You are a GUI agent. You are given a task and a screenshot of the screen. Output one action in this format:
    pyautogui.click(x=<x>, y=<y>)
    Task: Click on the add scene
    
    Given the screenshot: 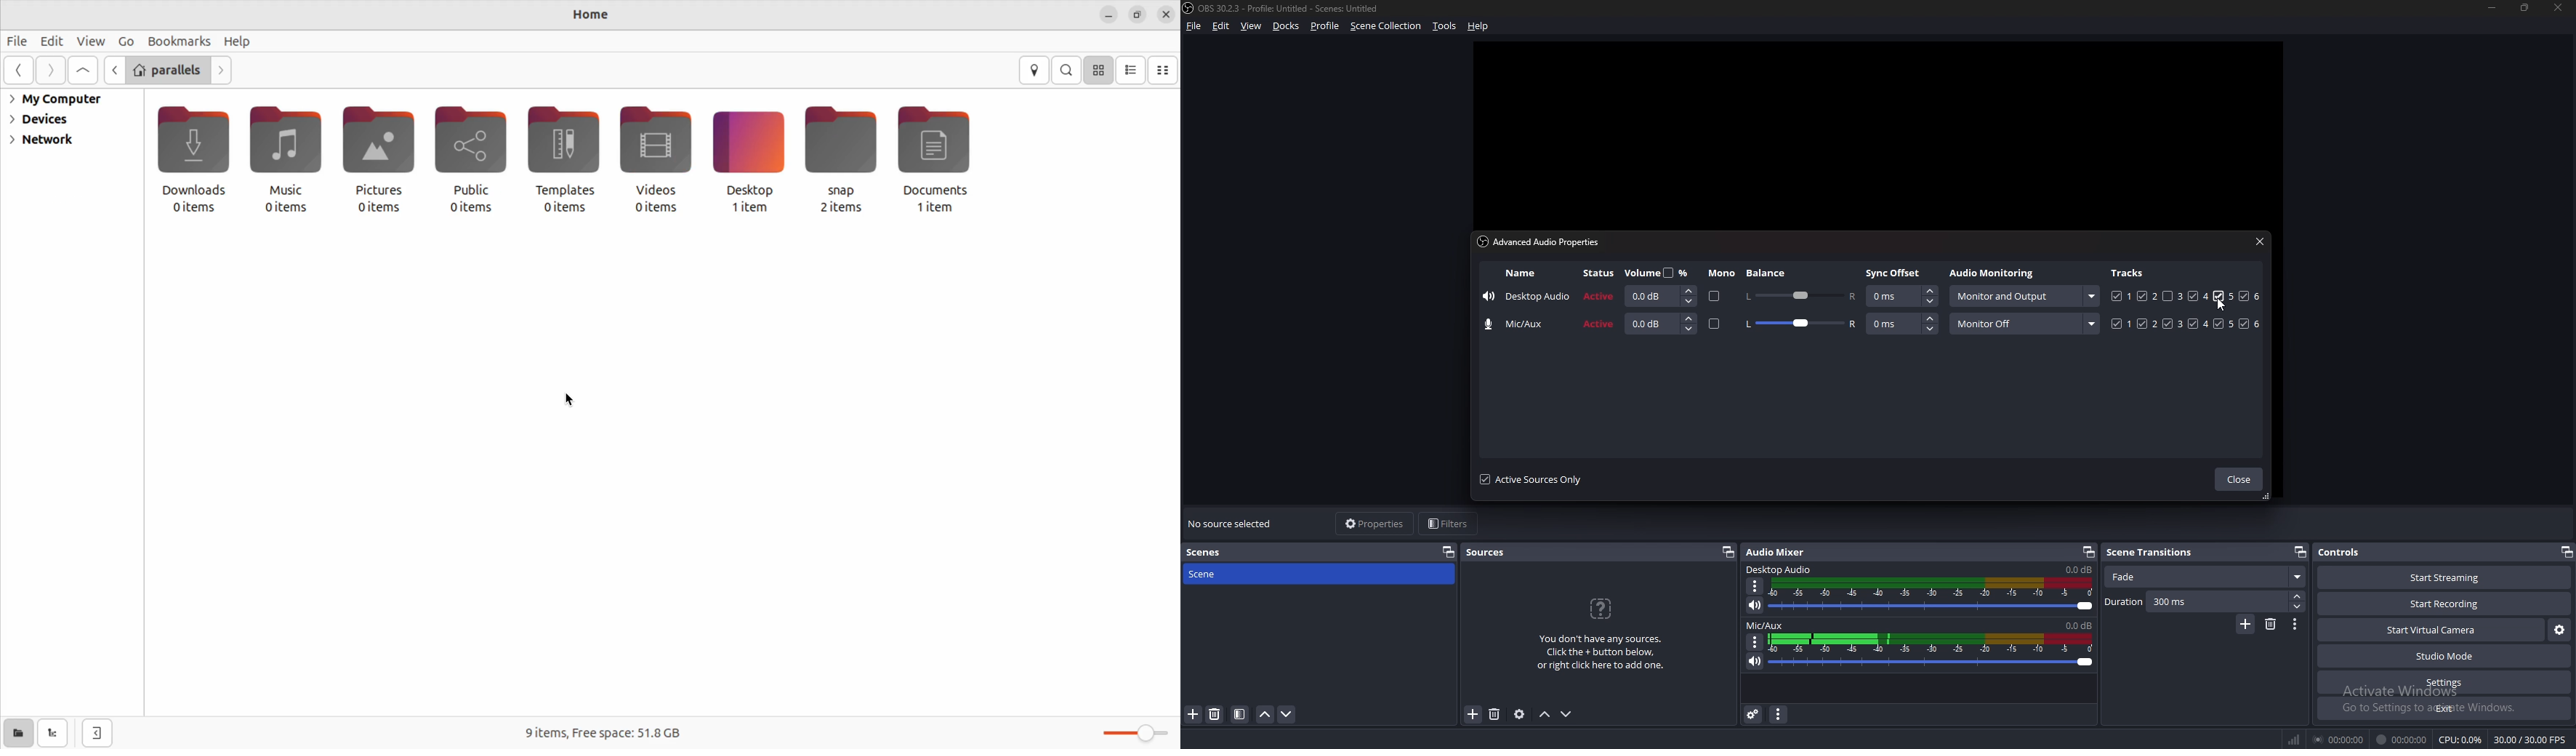 What is the action you would take?
    pyautogui.click(x=1194, y=715)
    